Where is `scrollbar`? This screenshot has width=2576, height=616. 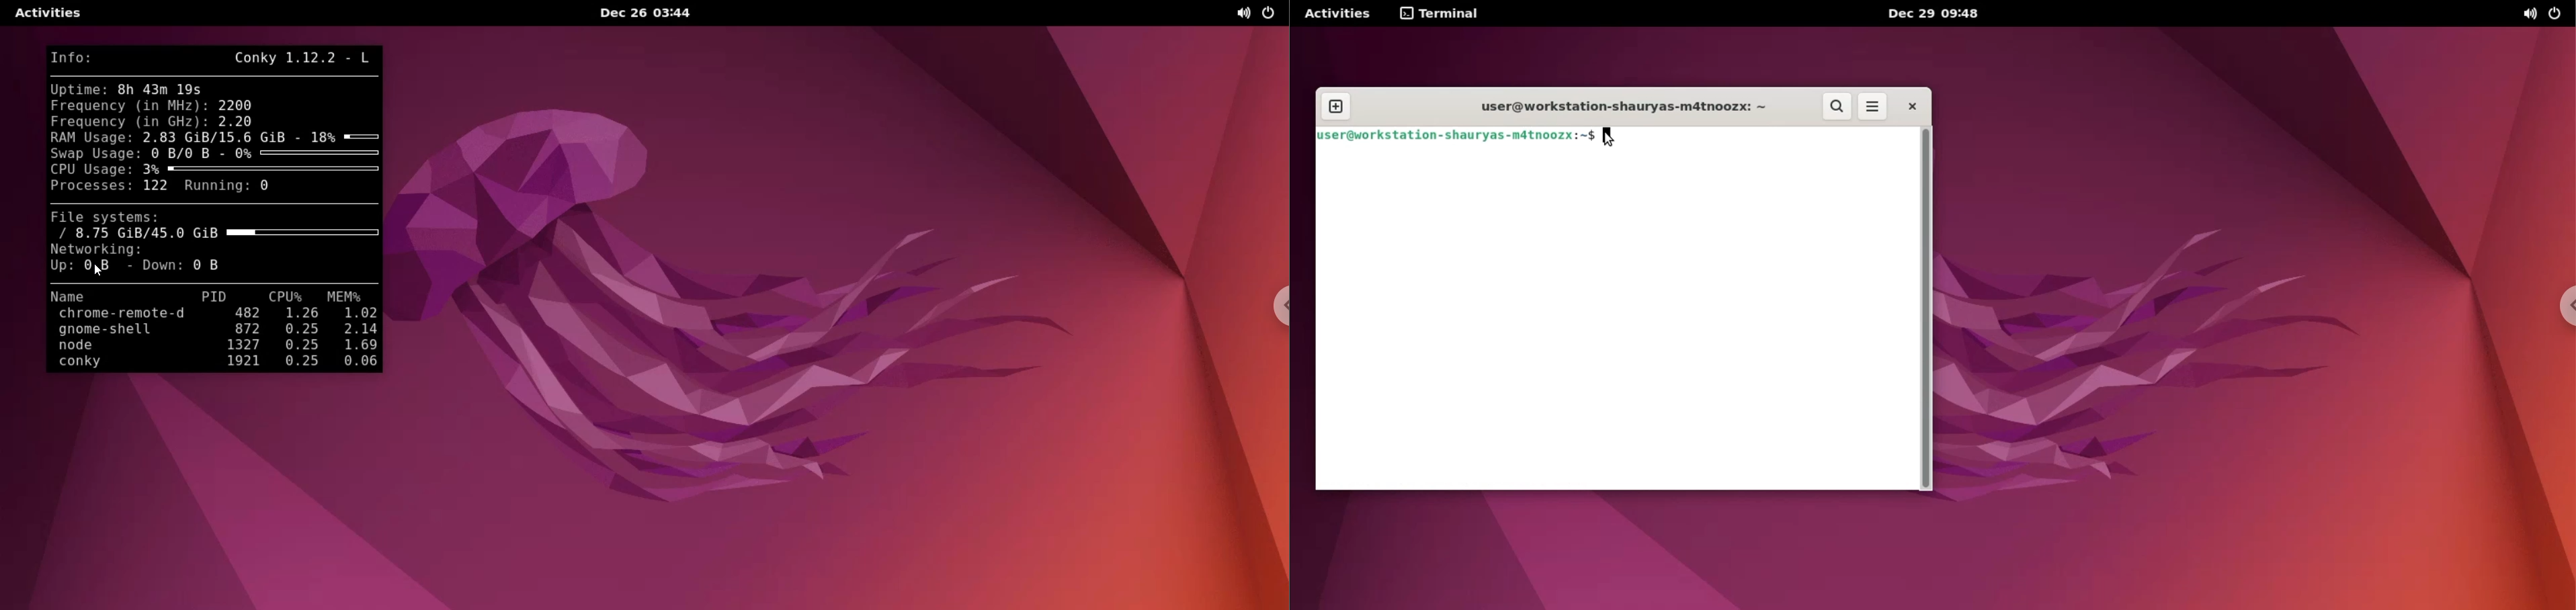 scrollbar is located at coordinates (1929, 308).